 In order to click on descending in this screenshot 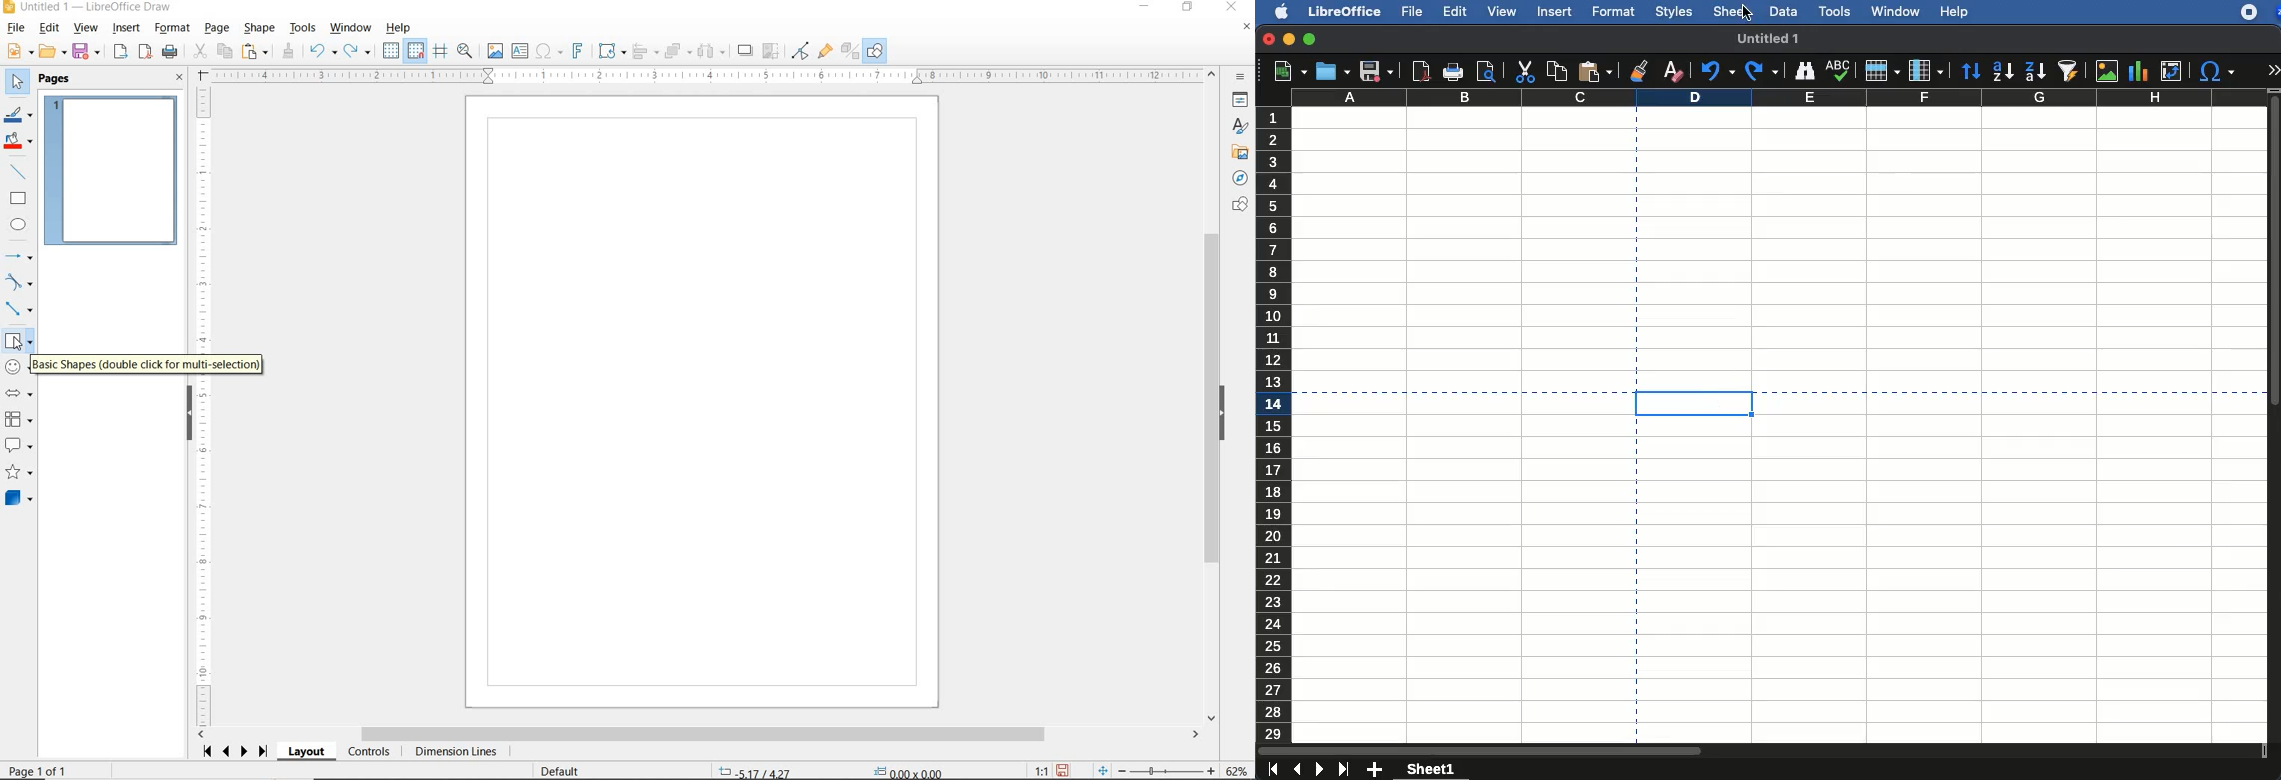, I will do `click(2035, 73)`.